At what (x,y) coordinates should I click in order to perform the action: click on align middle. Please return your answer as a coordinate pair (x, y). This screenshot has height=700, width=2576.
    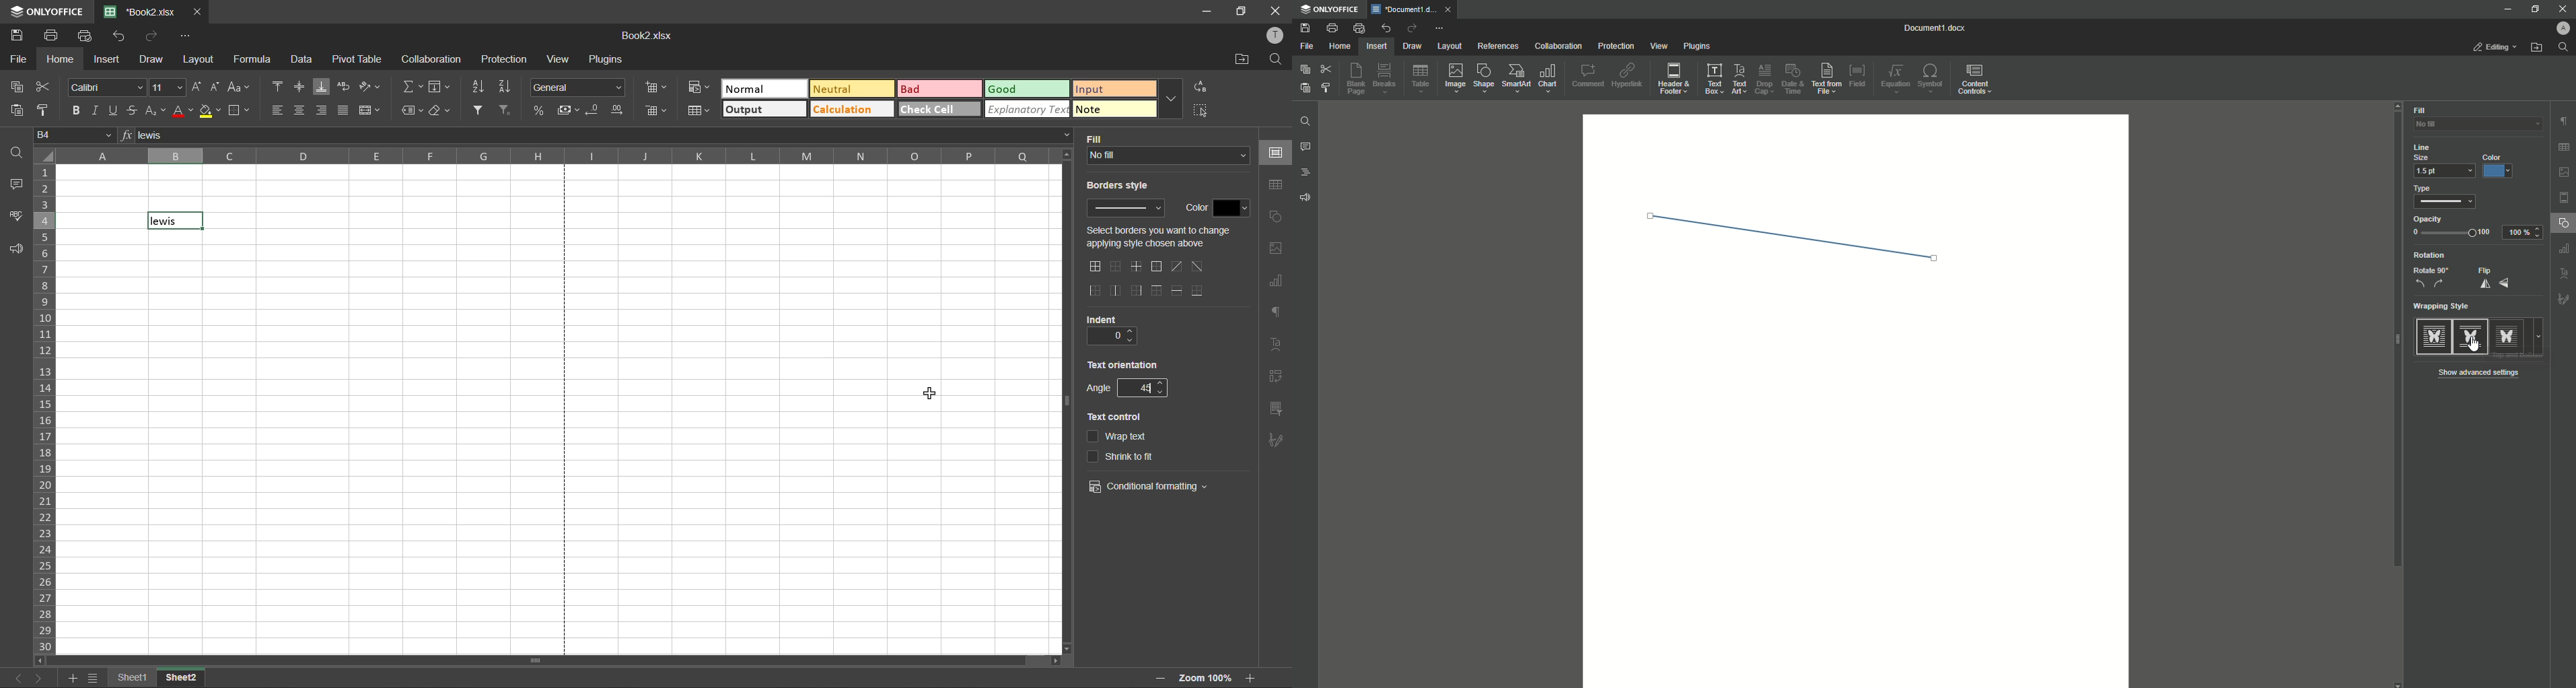
    Looking at the image, I should click on (299, 88).